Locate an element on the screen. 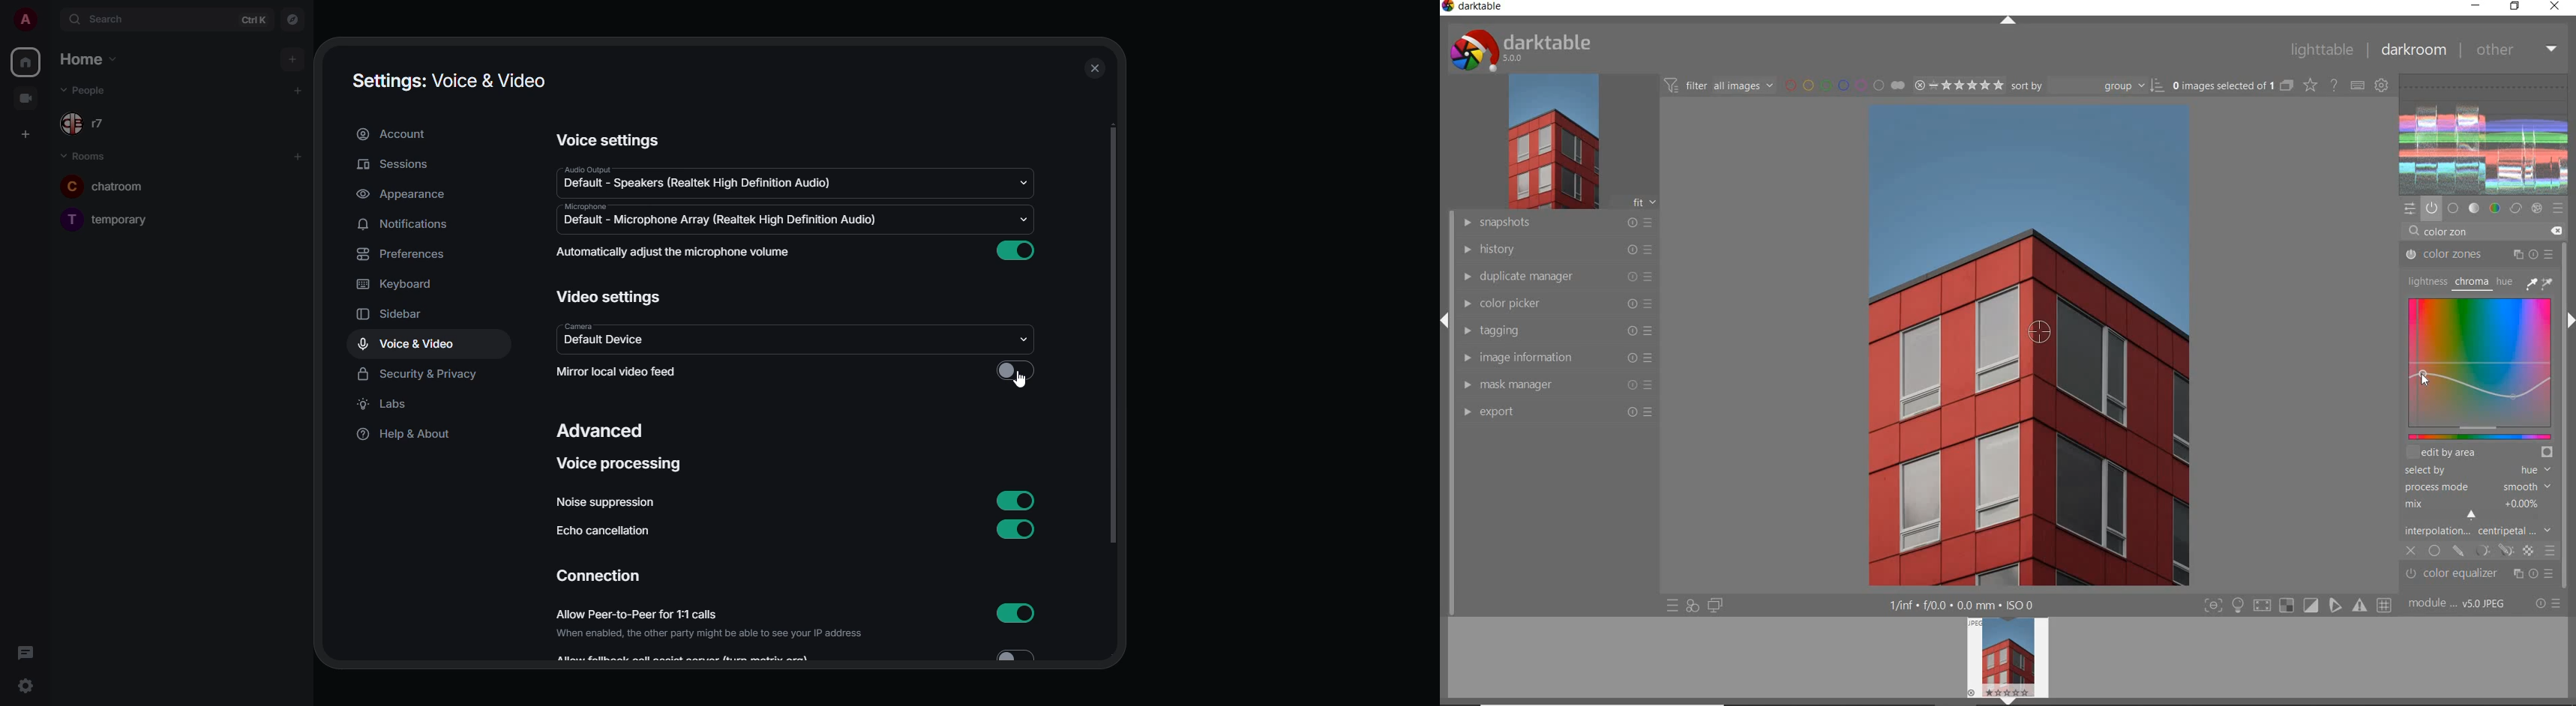  automatically adjust mic volume is located at coordinates (677, 252).